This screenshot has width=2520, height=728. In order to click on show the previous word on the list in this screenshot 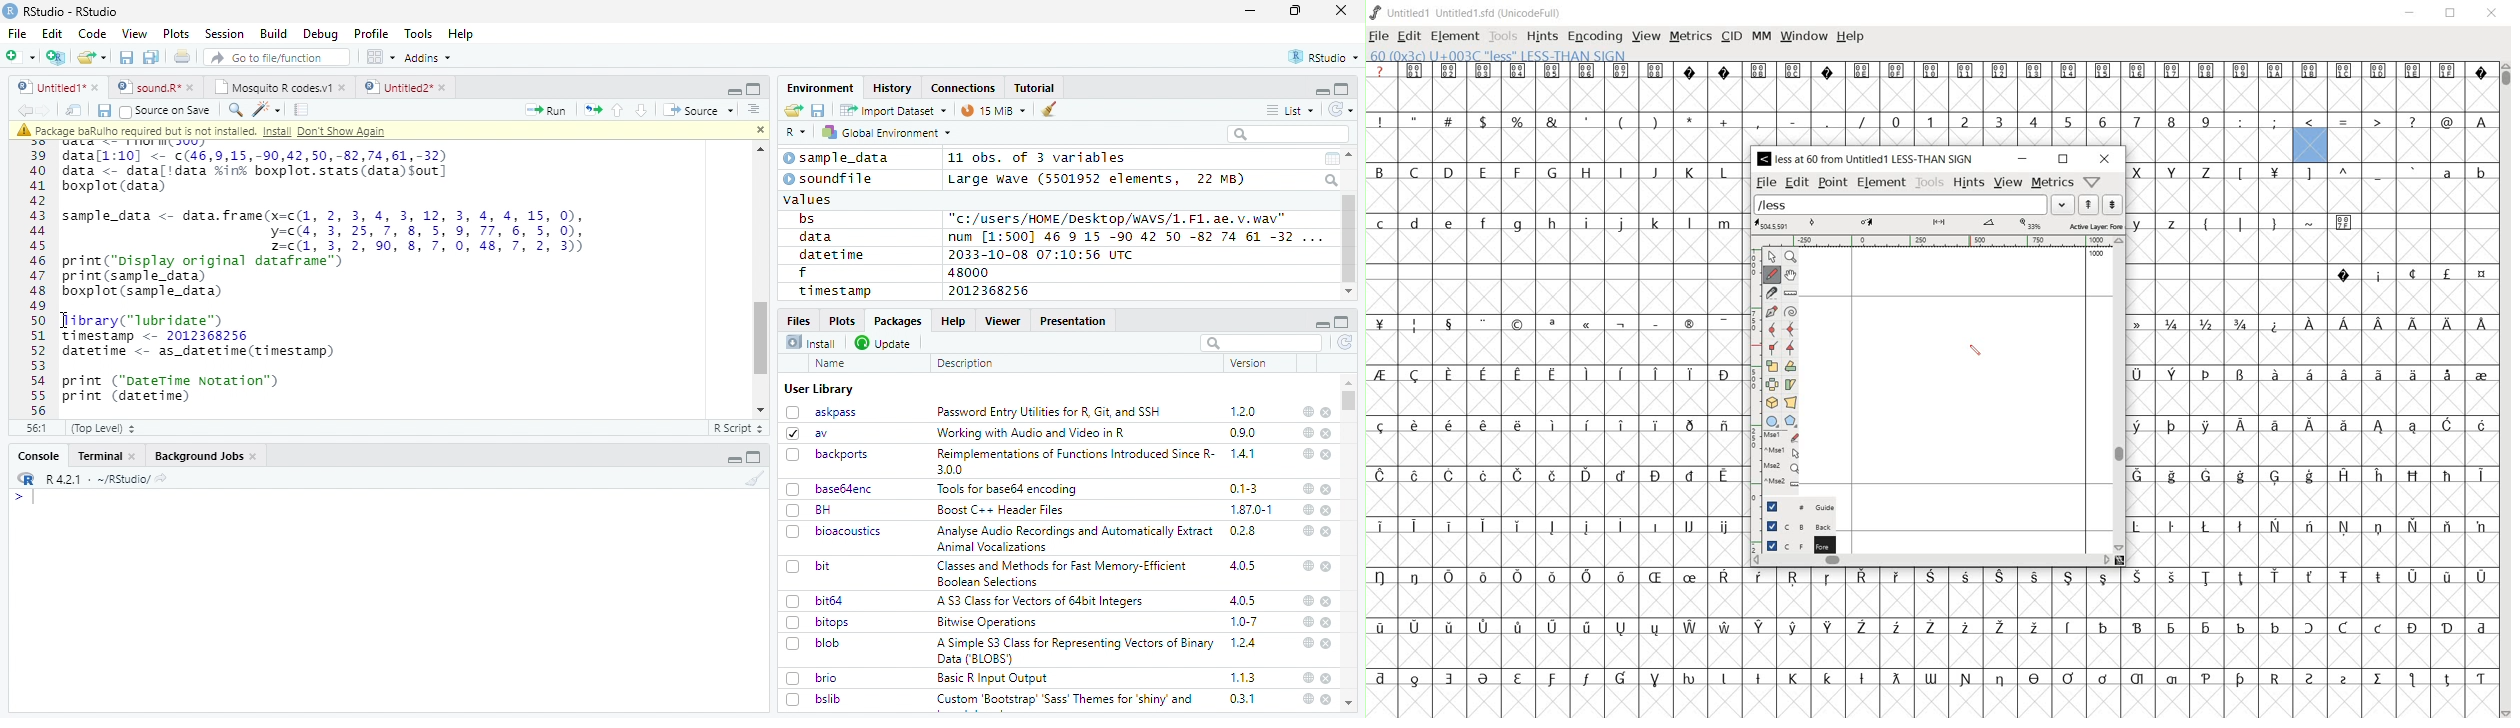, I will do `click(2114, 204)`.